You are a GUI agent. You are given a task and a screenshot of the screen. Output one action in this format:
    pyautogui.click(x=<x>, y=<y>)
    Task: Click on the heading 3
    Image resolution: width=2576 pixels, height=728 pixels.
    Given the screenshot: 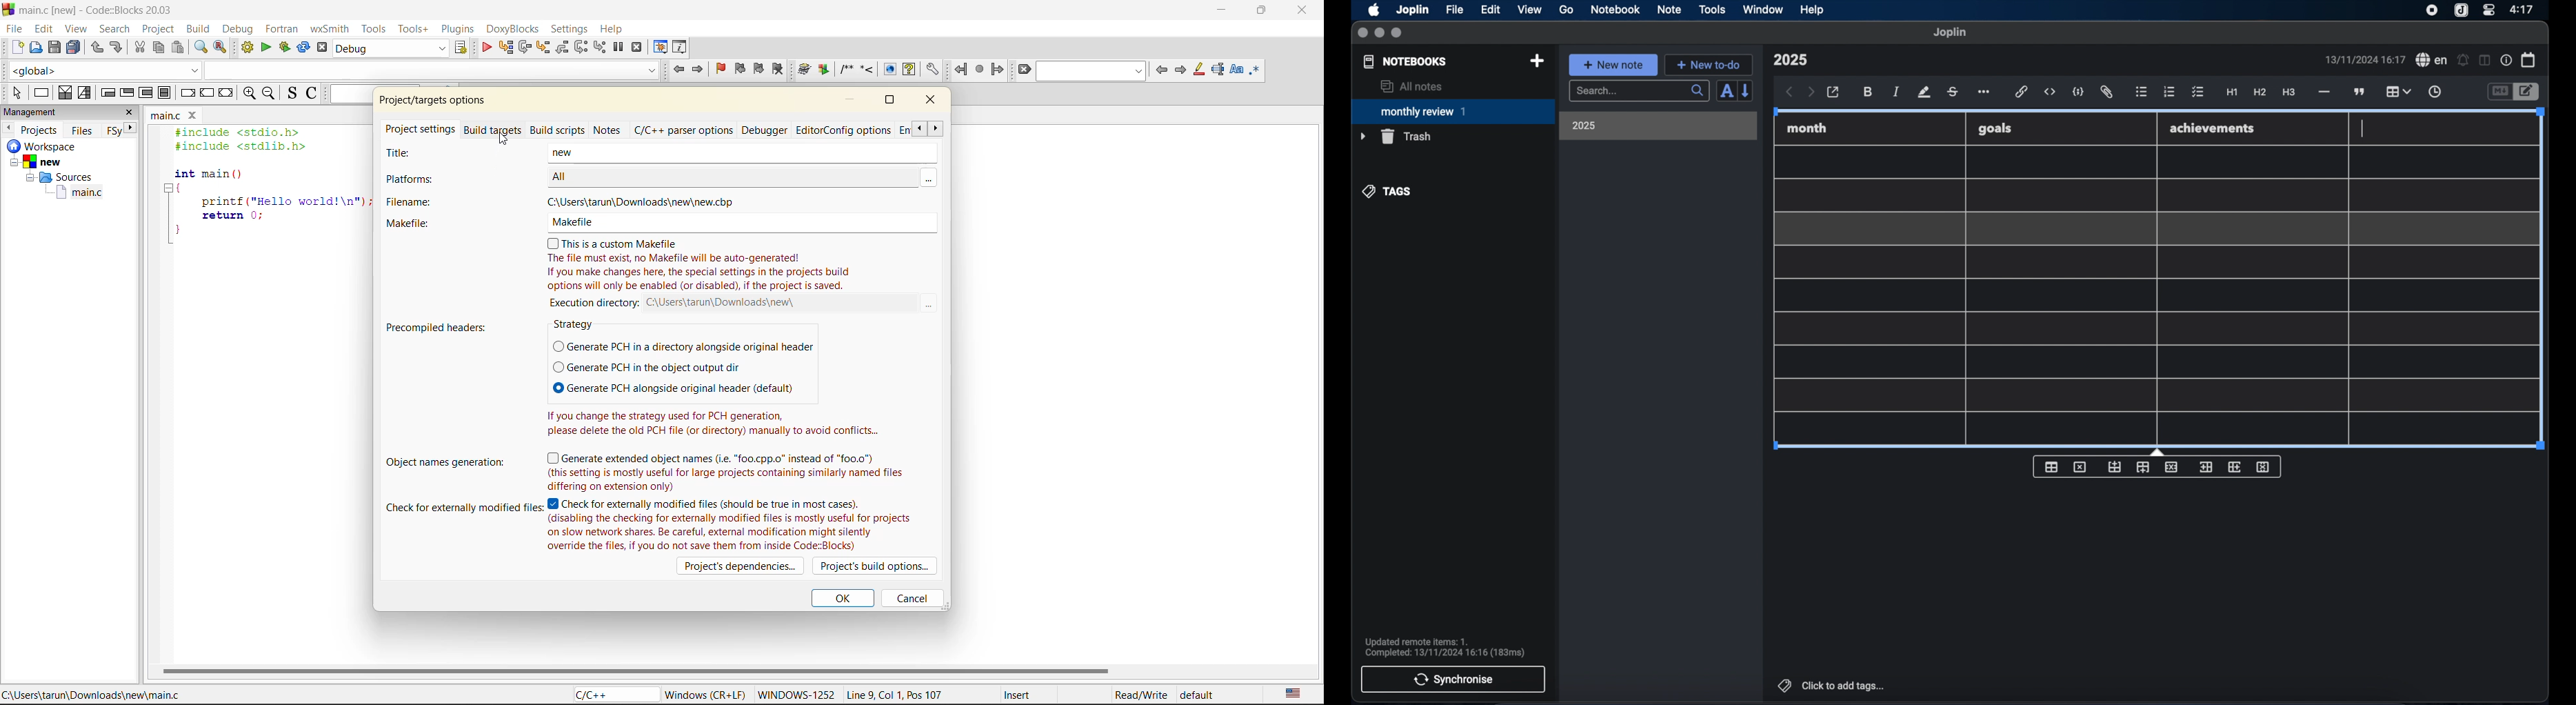 What is the action you would take?
    pyautogui.click(x=2289, y=93)
    